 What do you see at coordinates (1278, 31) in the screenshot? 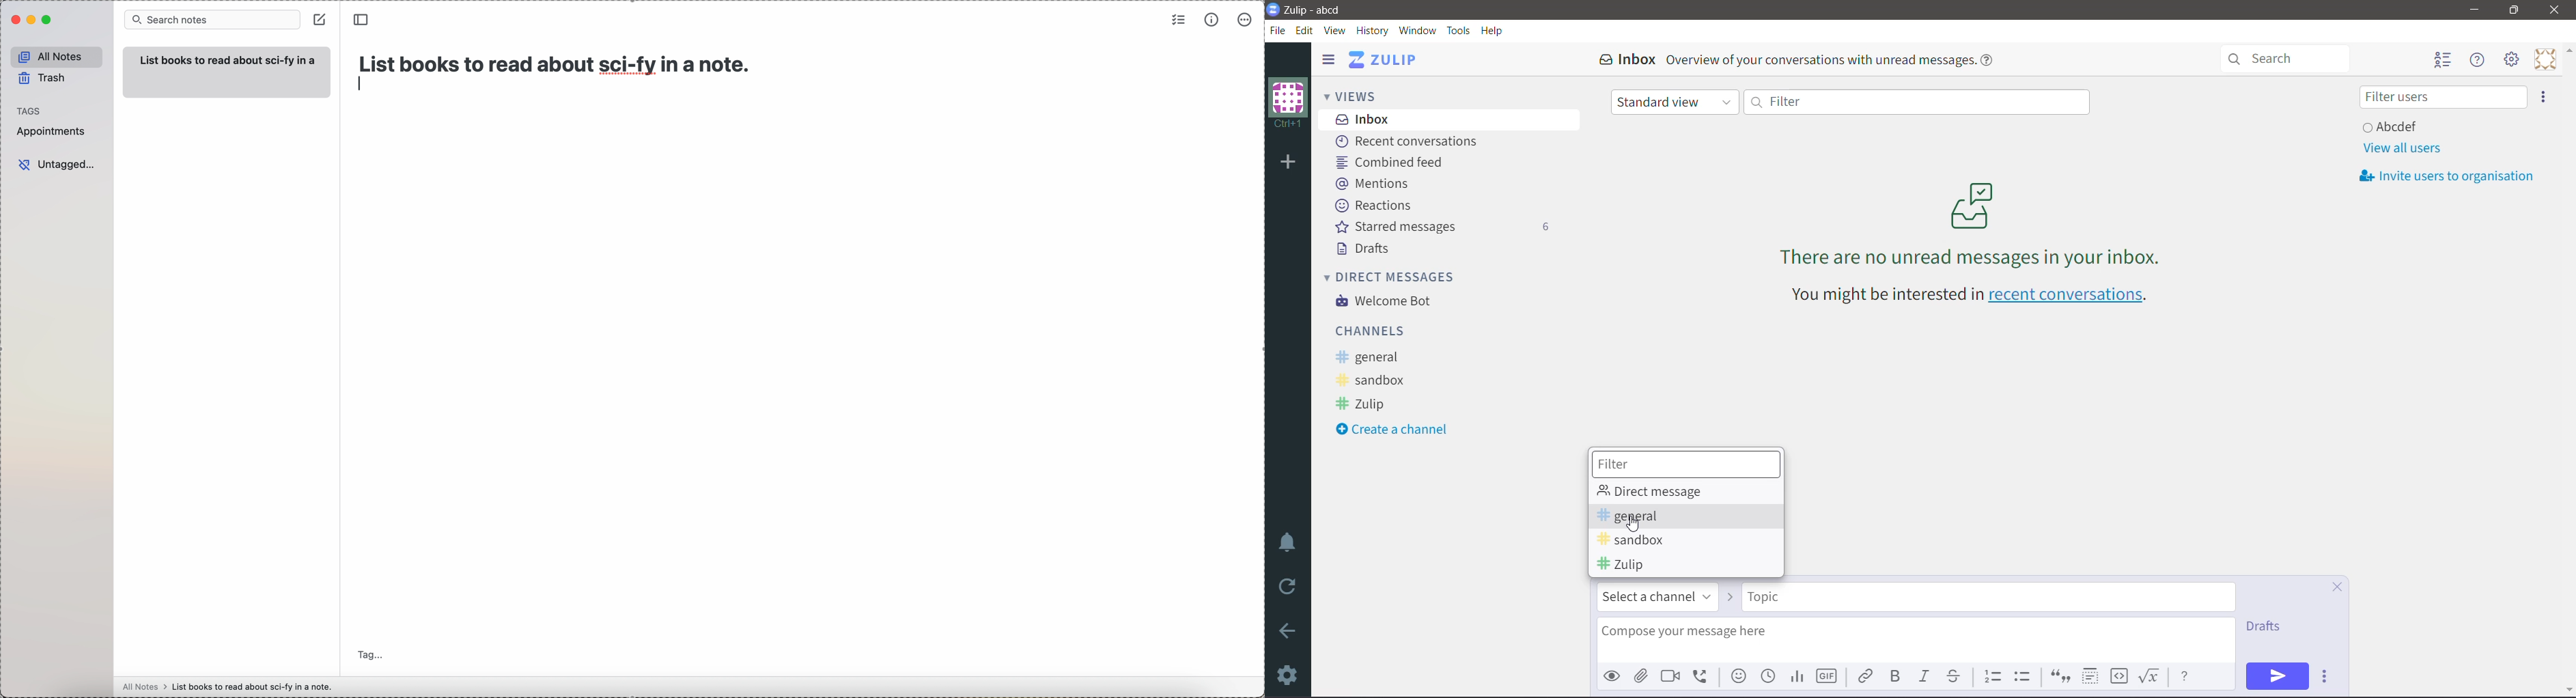
I see `File` at bounding box center [1278, 31].